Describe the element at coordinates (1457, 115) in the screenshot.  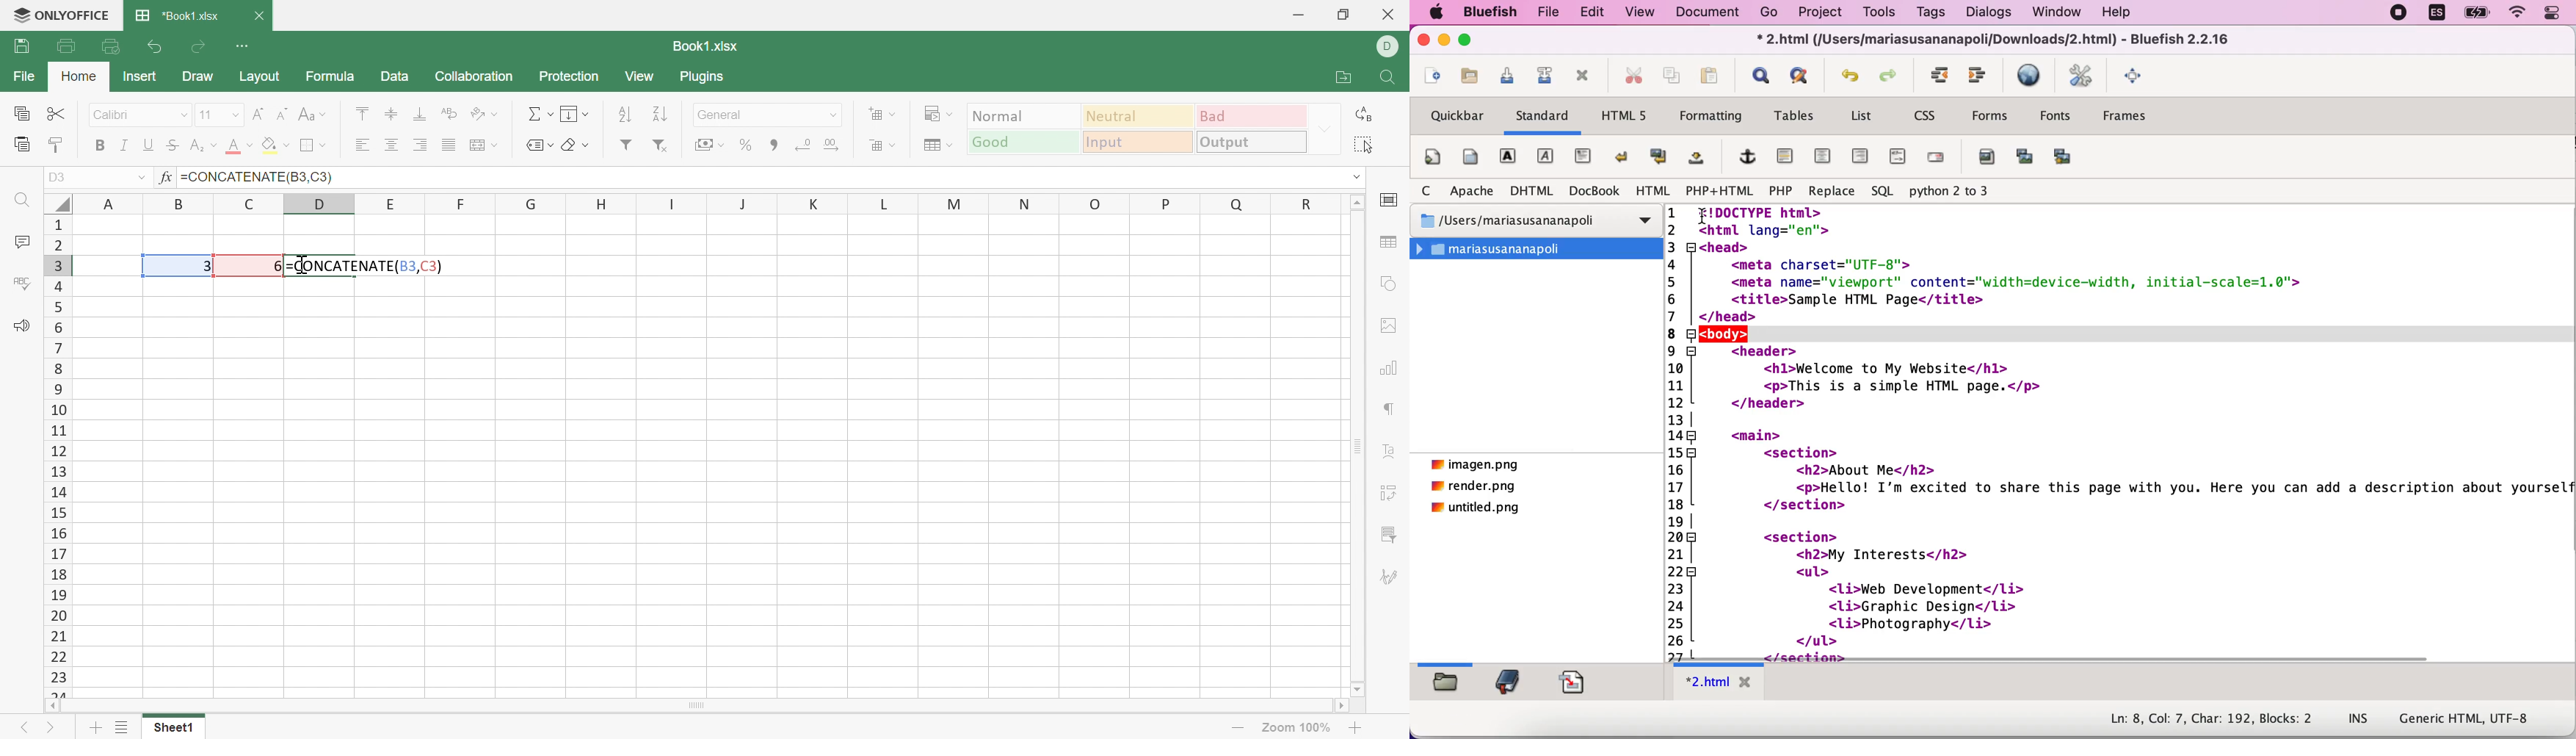
I see `quickbar` at that location.